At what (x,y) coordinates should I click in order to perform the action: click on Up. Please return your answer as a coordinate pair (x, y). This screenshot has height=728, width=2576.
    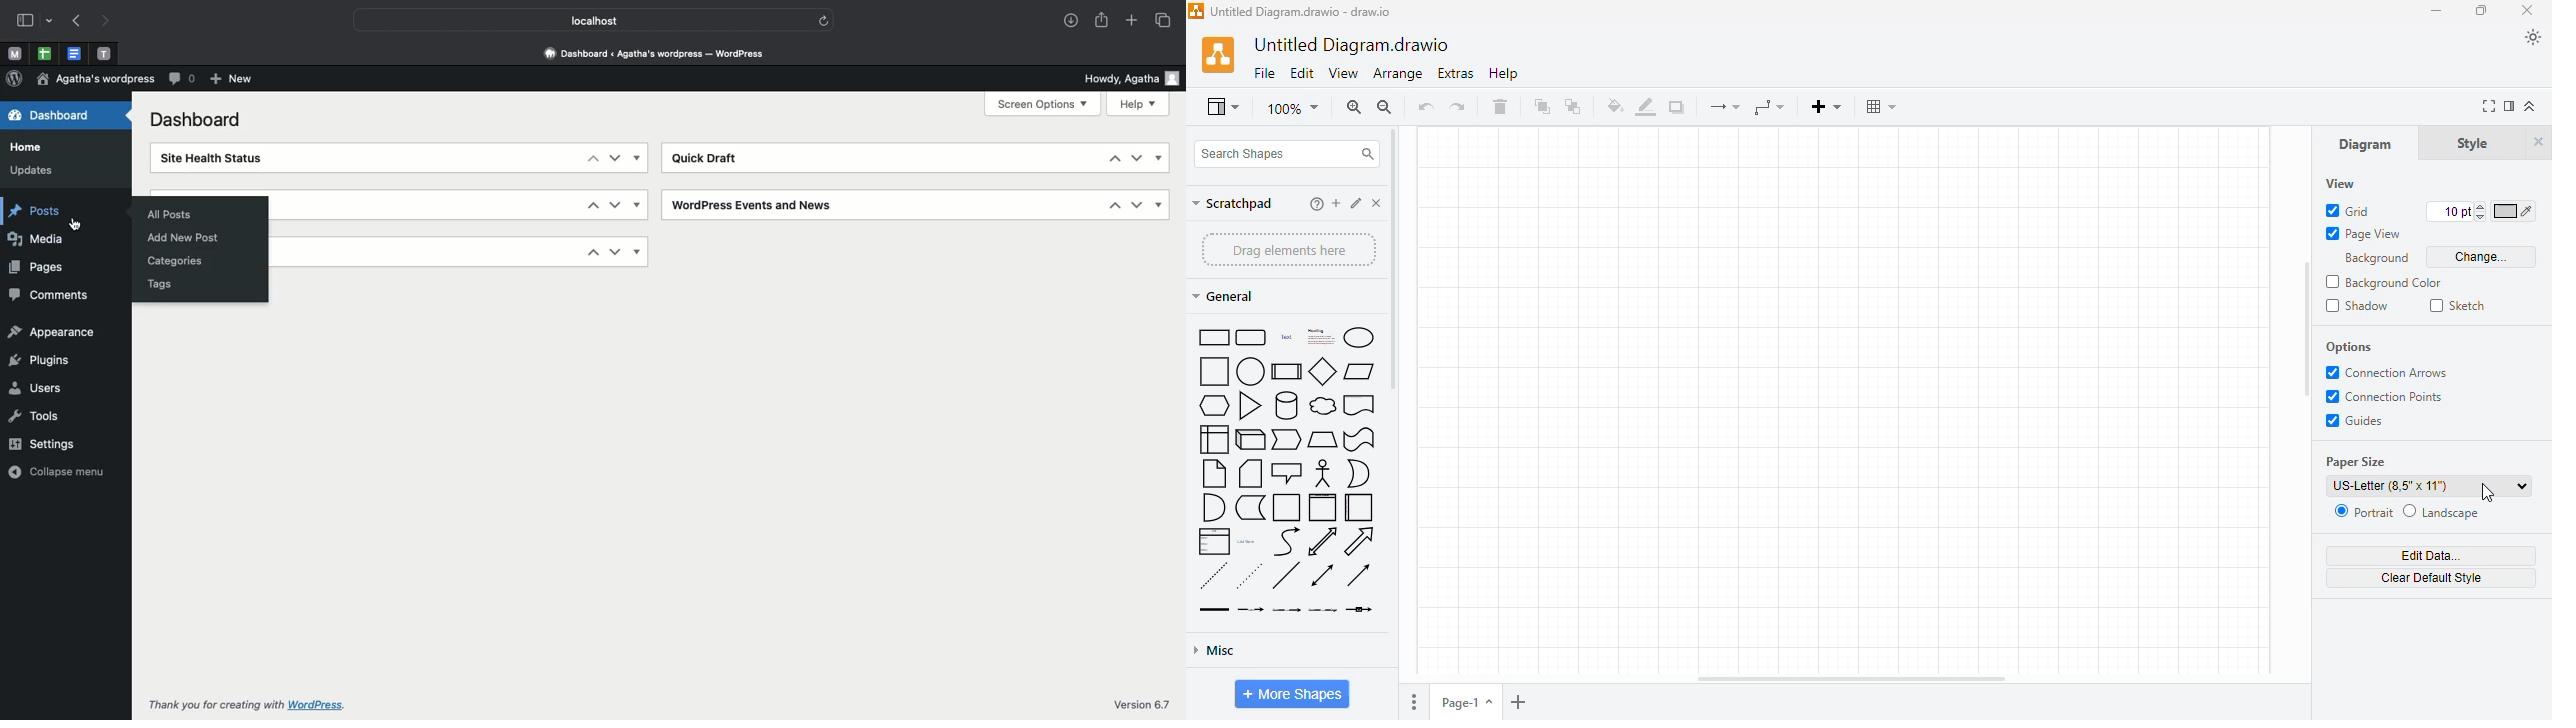
    Looking at the image, I should click on (1112, 158).